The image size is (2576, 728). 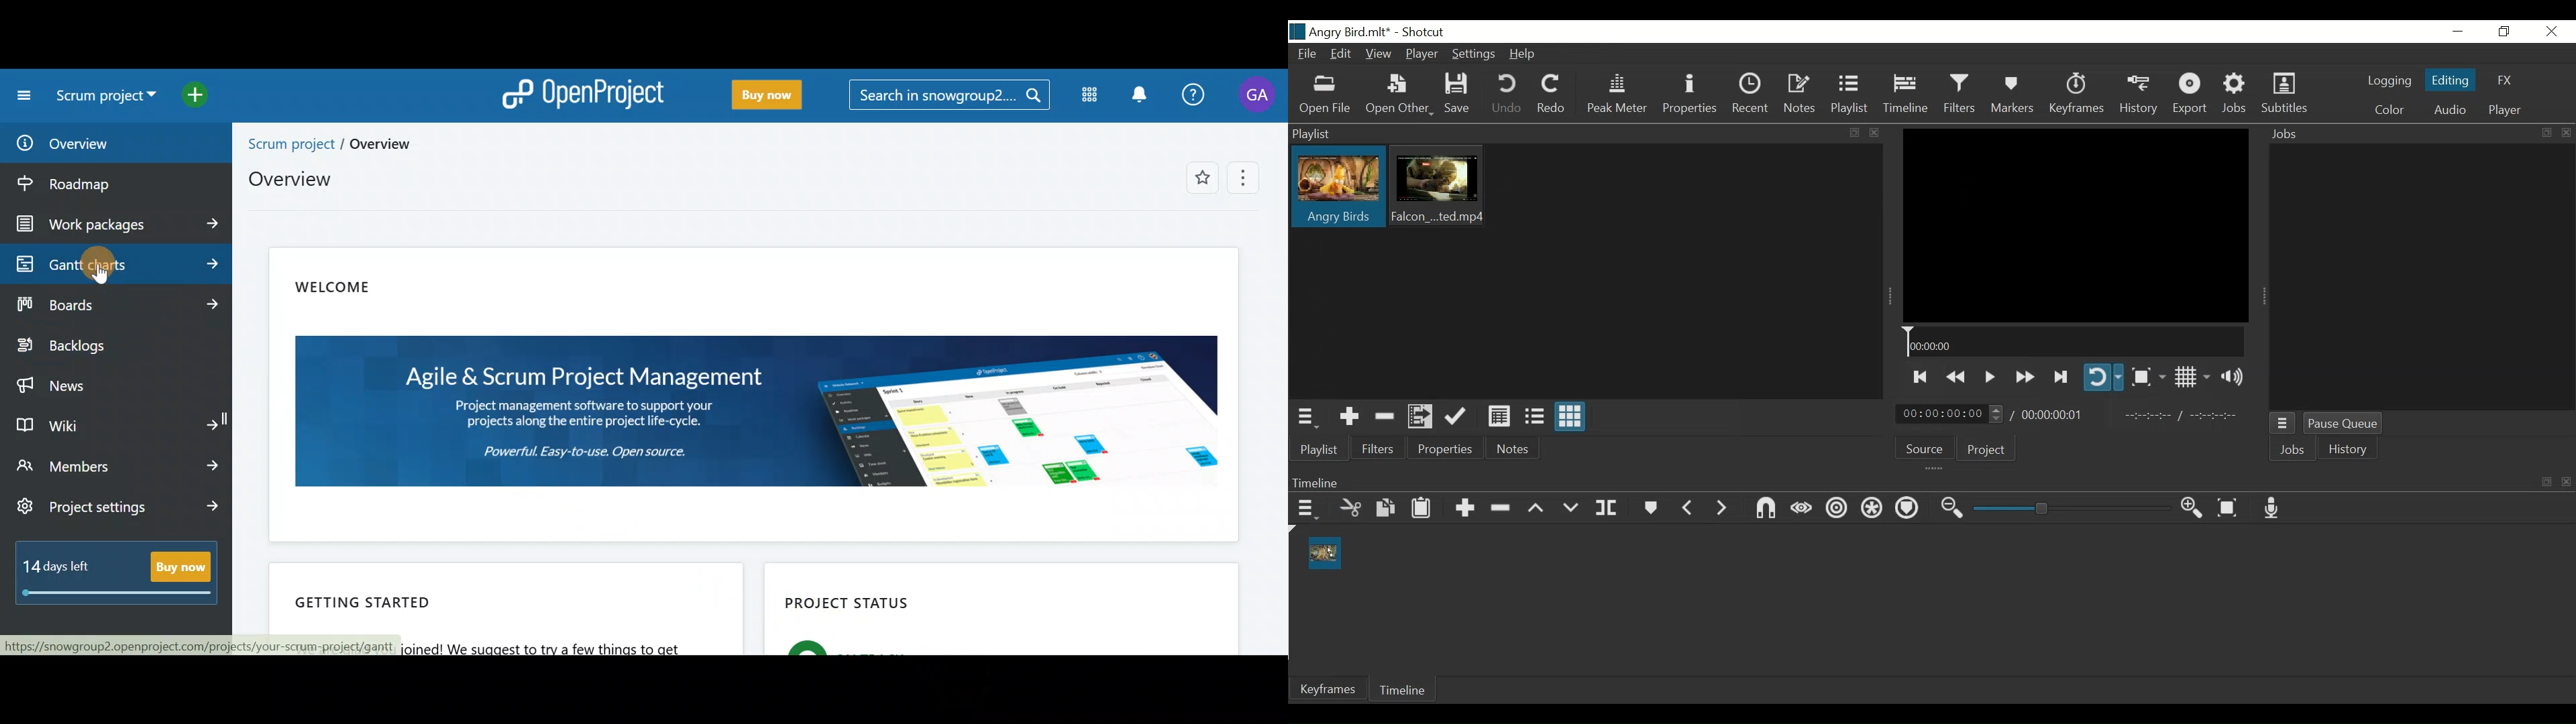 What do you see at coordinates (1384, 508) in the screenshot?
I see `Copy` at bounding box center [1384, 508].